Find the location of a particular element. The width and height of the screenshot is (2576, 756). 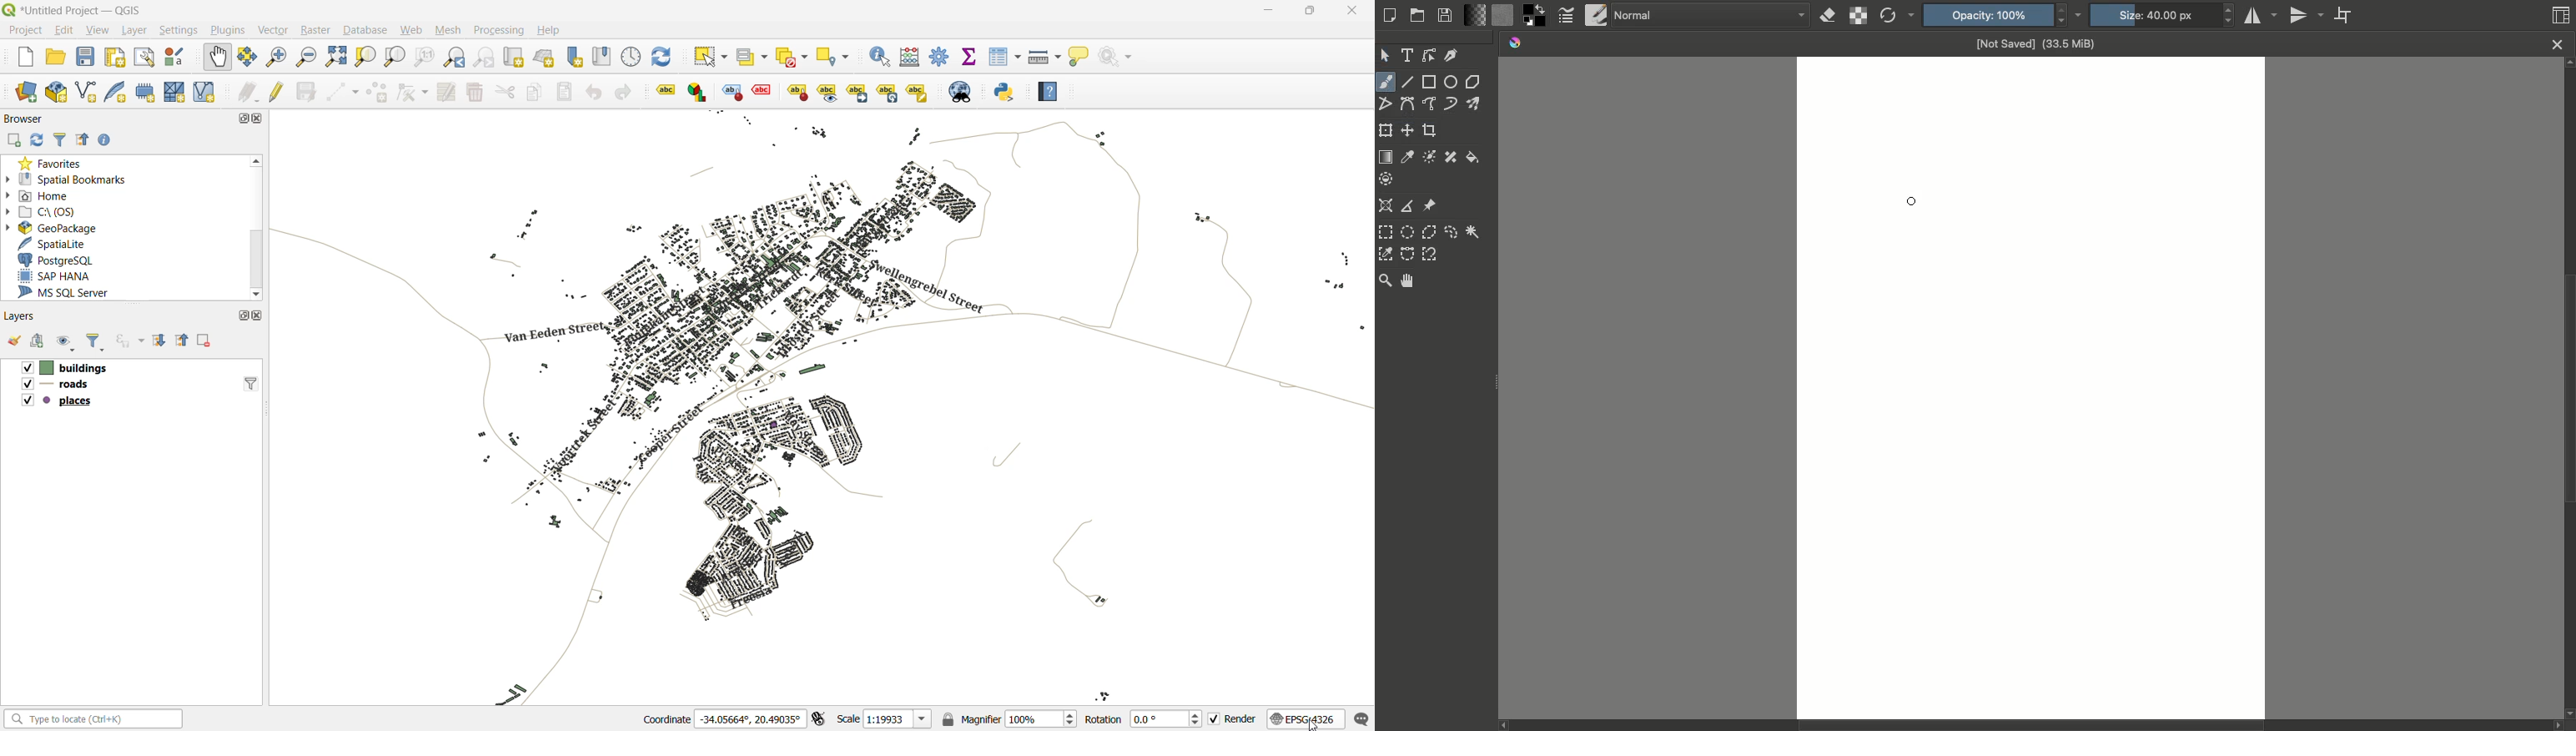

Contiguous selection tool is located at coordinates (1473, 231).